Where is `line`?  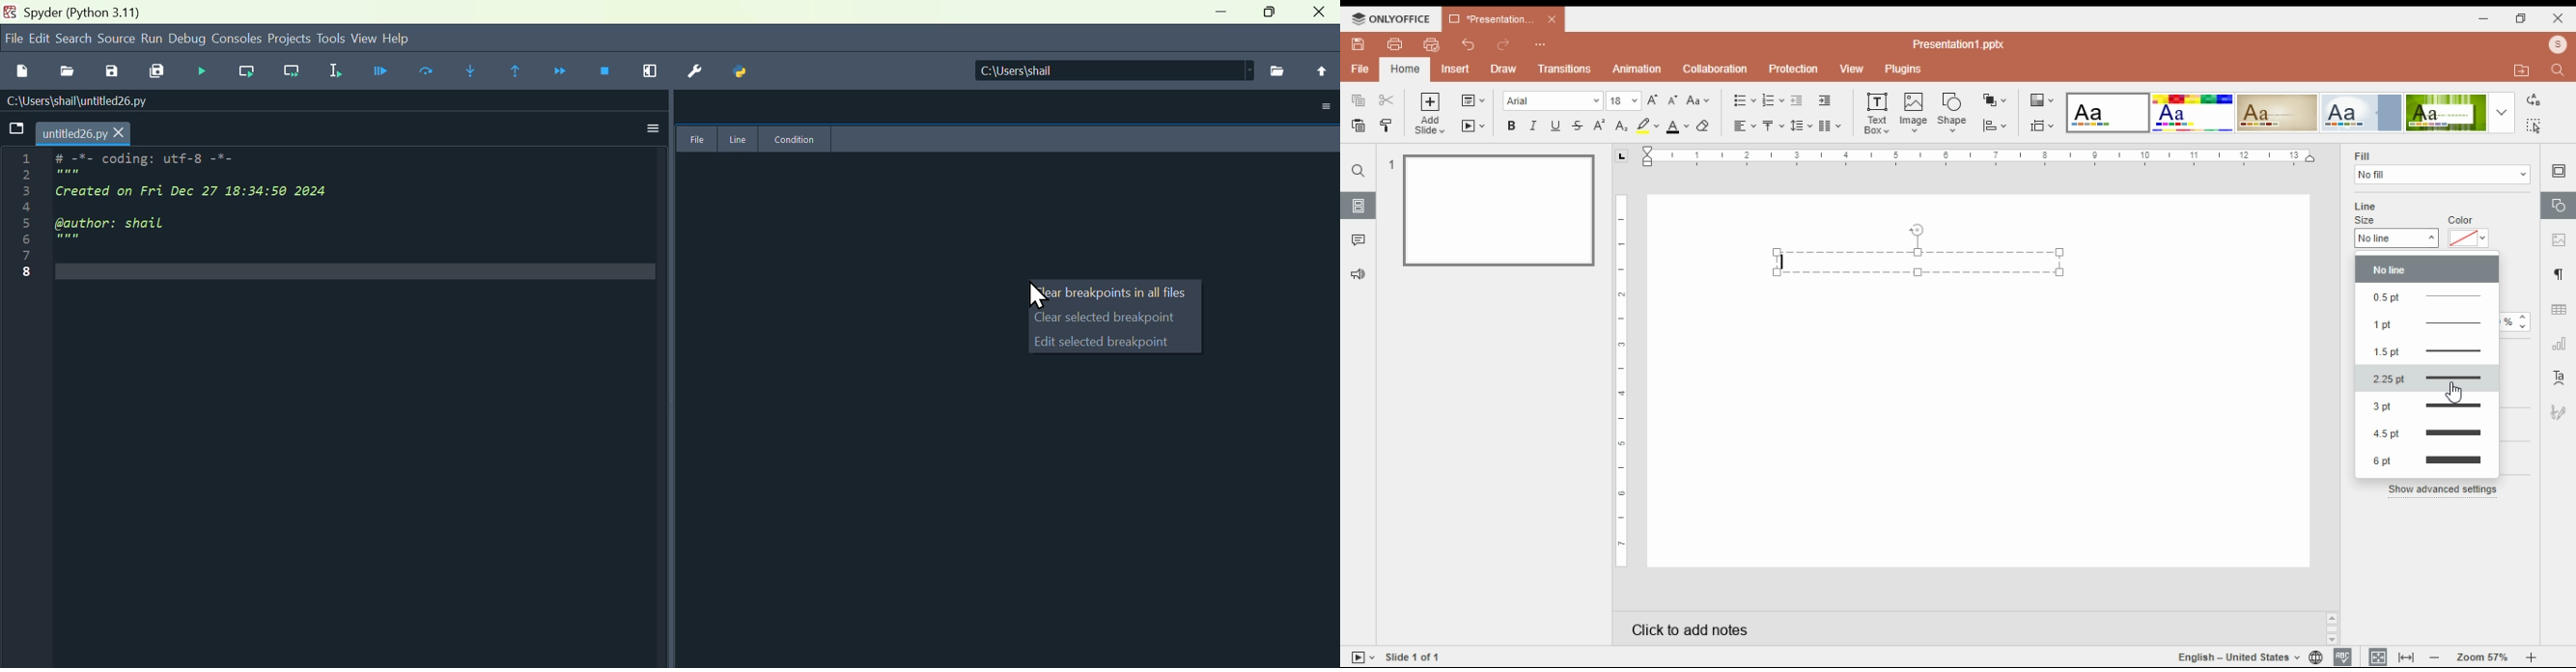
line is located at coordinates (2366, 207).